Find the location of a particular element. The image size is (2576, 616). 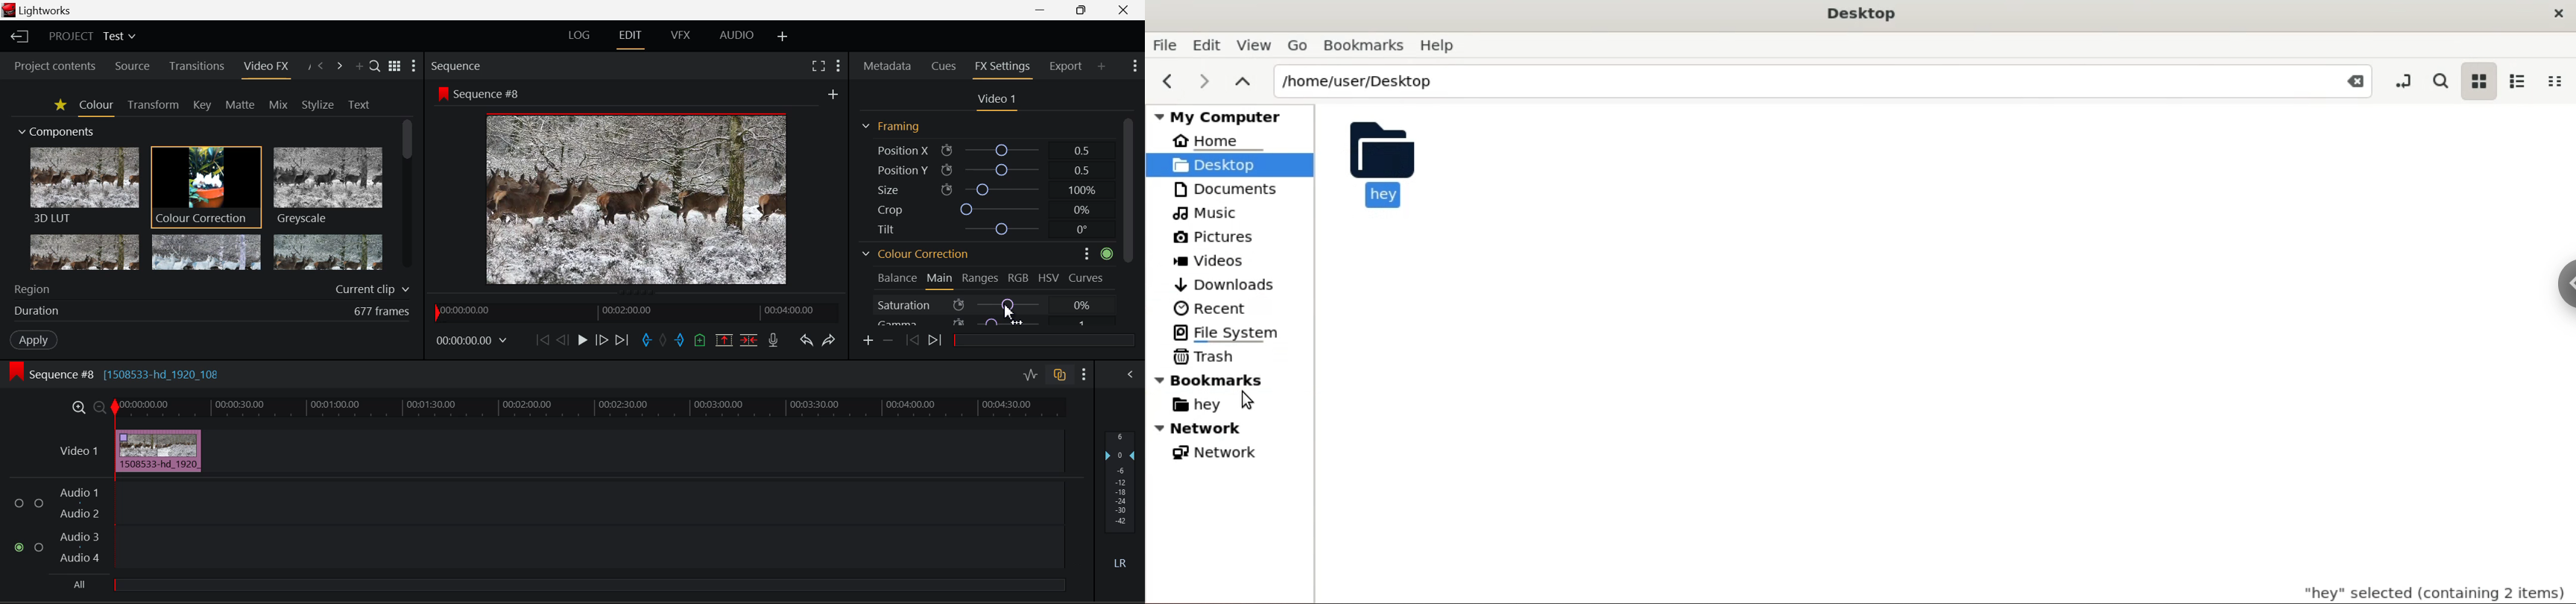

Timeline Zoom In is located at coordinates (78, 409).